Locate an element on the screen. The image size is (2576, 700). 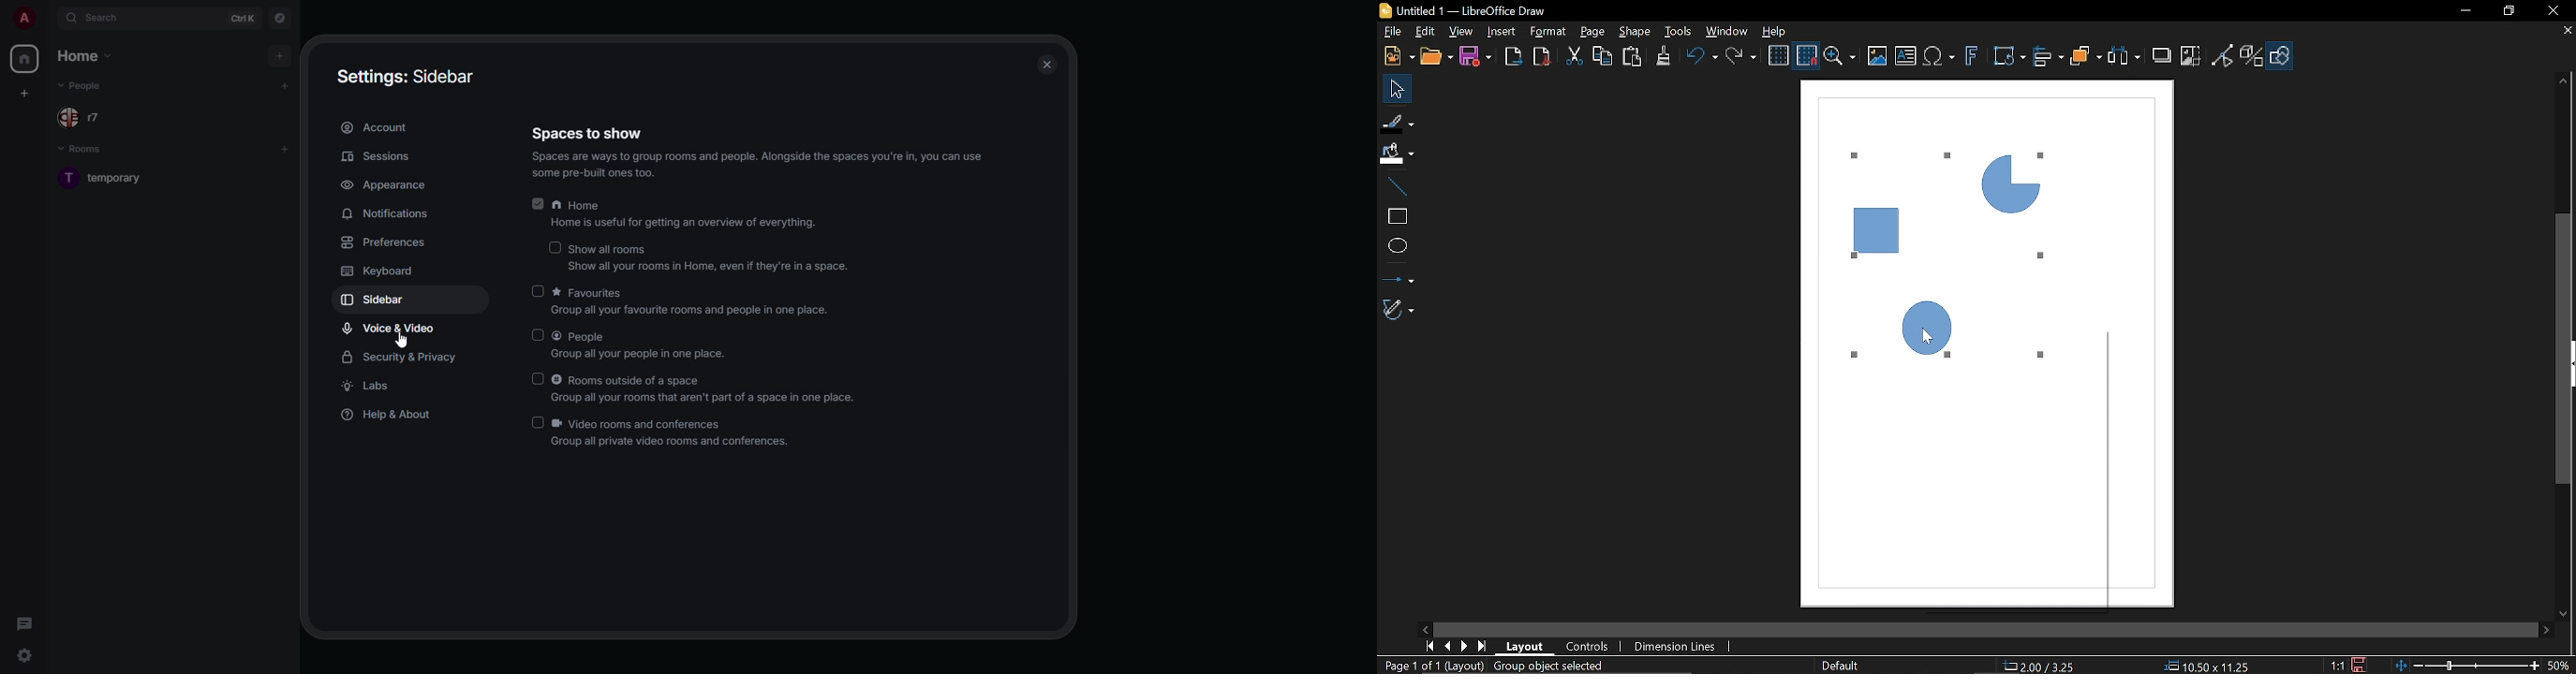
Select at least three objects to distribute is located at coordinates (2126, 60).